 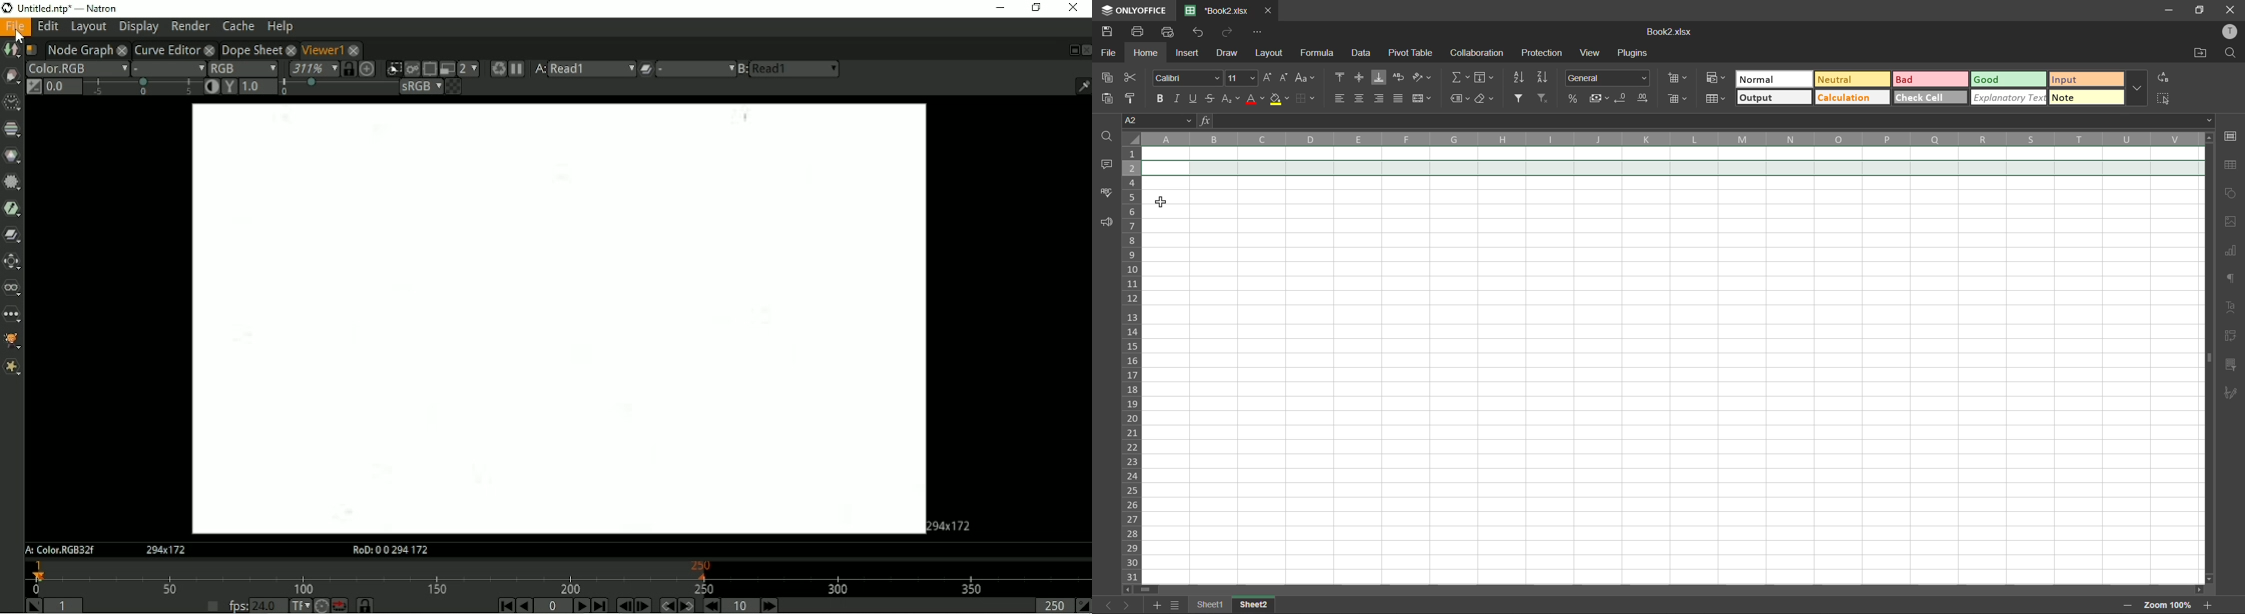 What do you see at coordinates (645, 70) in the screenshot?
I see `Operation applied between viewer input A and B` at bounding box center [645, 70].